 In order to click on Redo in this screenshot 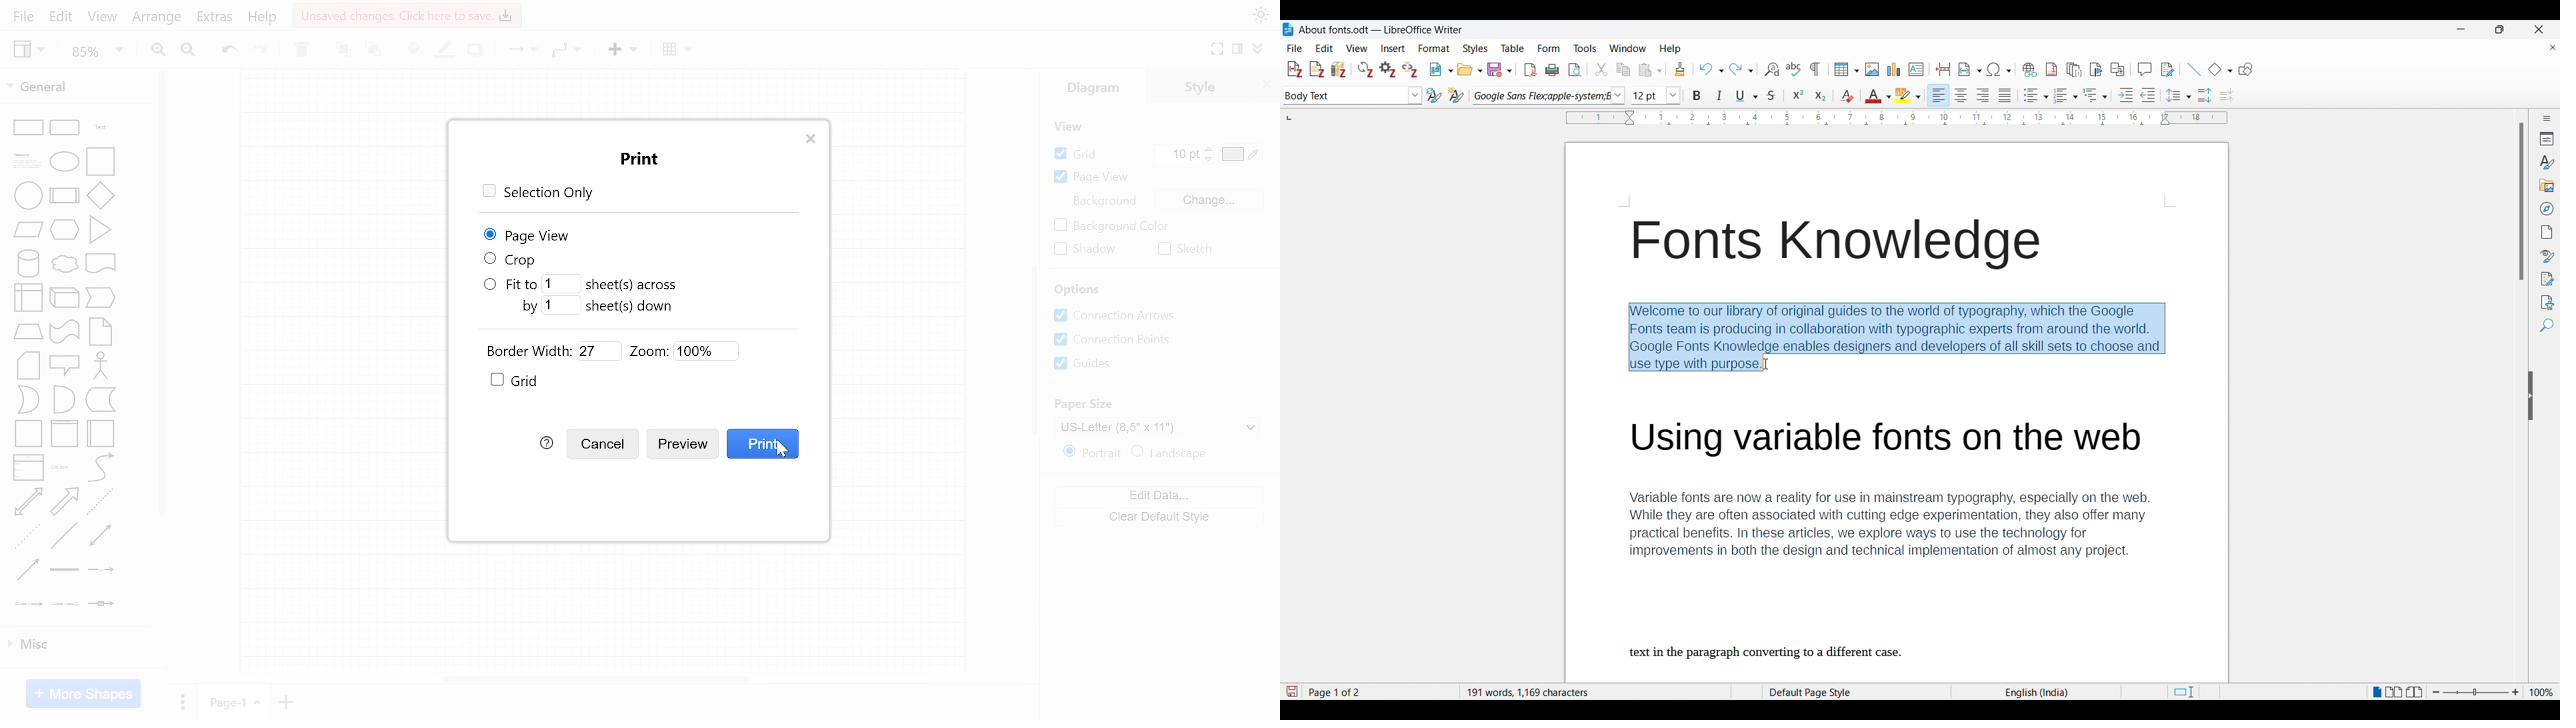, I will do `click(261, 51)`.